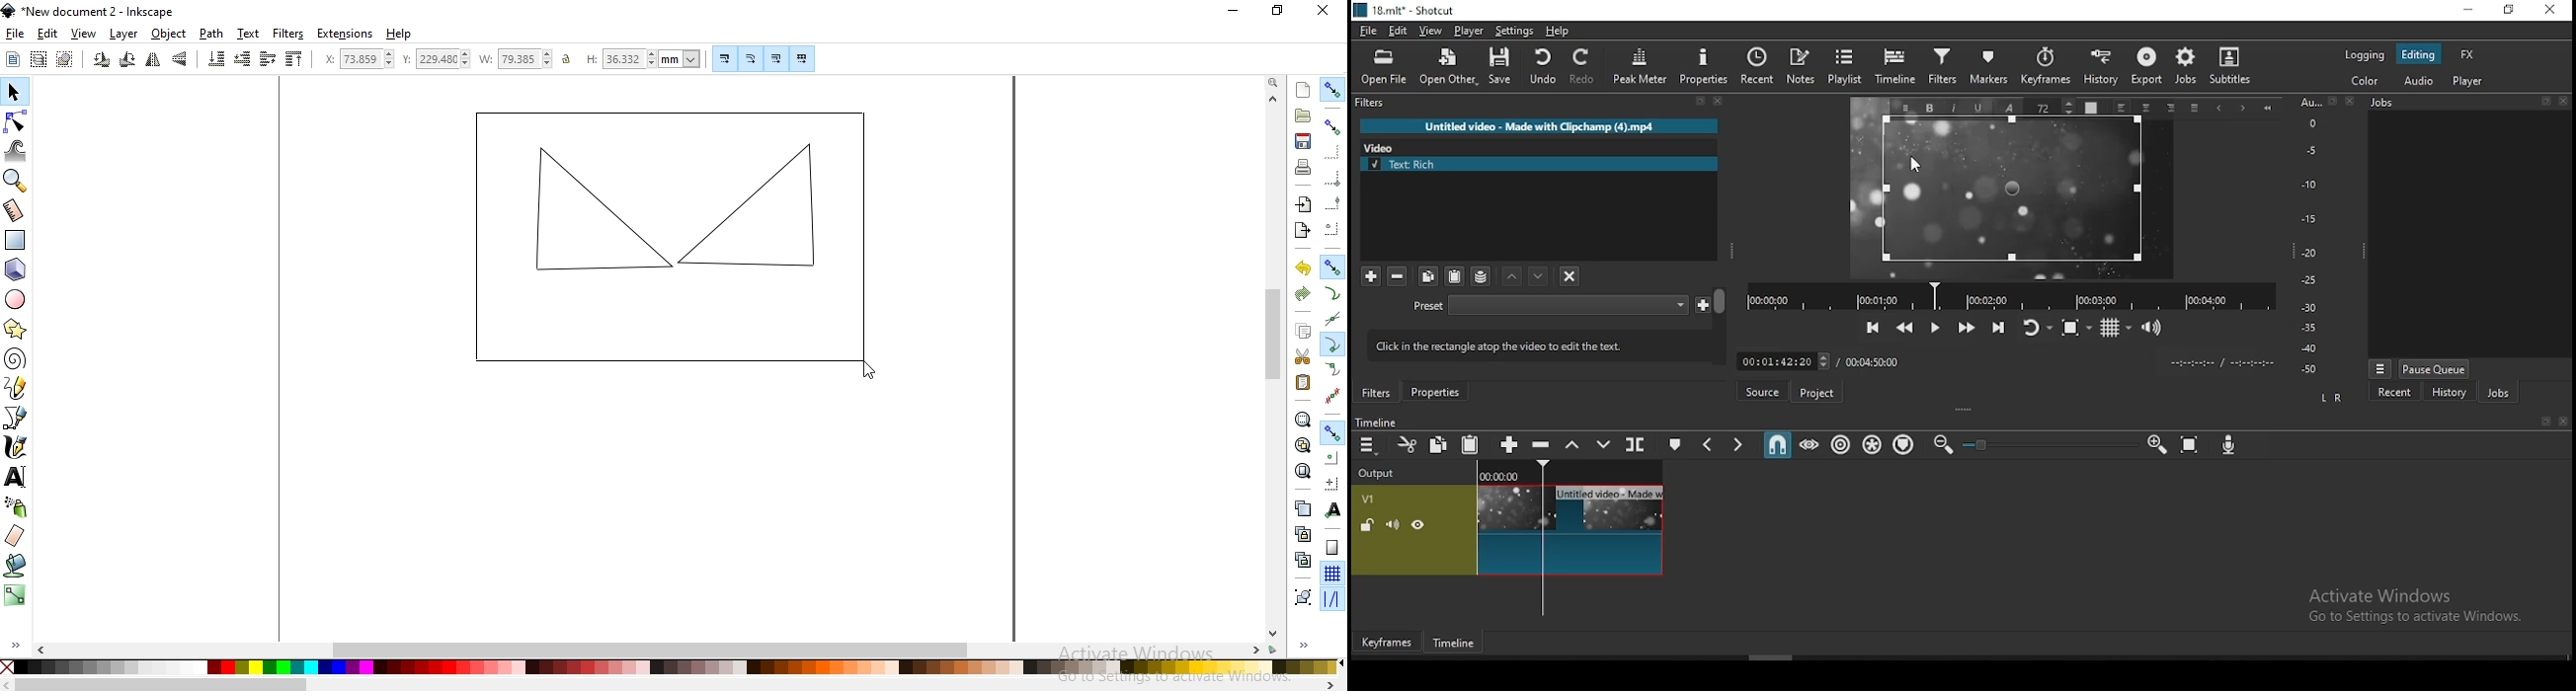 The height and width of the screenshot is (700, 2576). What do you see at coordinates (15, 209) in the screenshot?
I see `measurement tool` at bounding box center [15, 209].